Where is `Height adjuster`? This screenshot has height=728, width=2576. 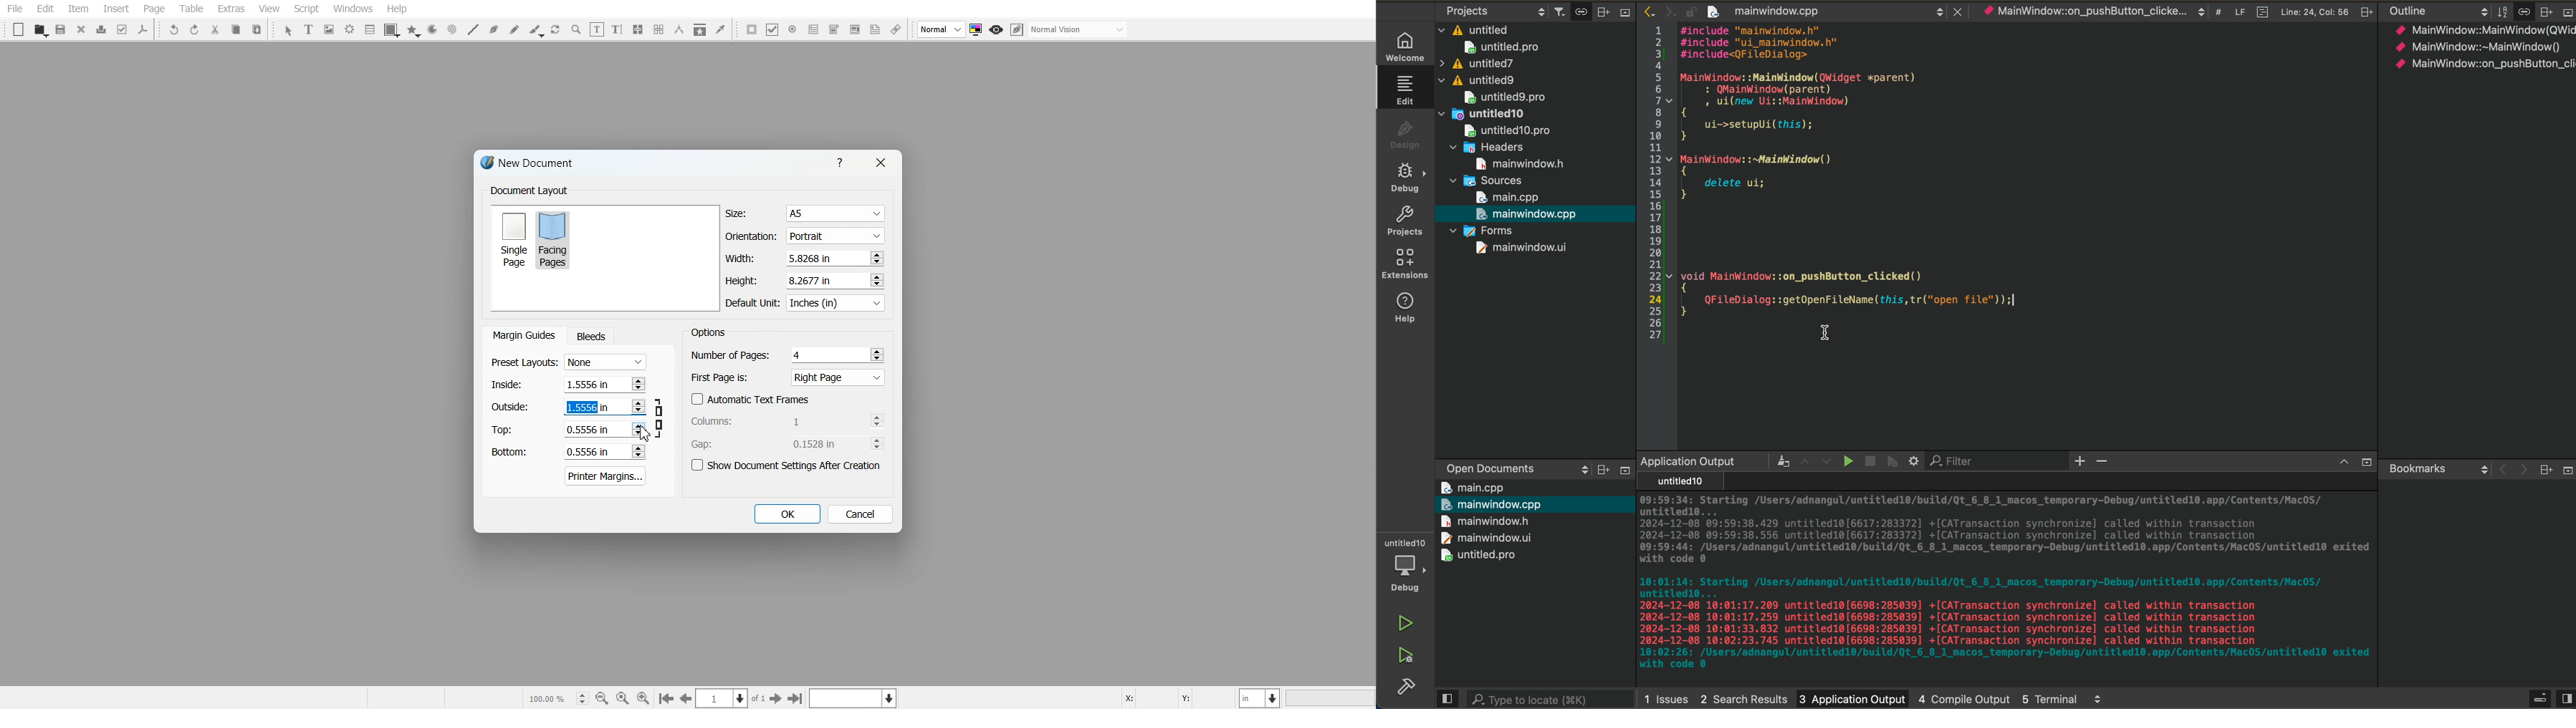
Height adjuster is located at coordinates (805, 280).